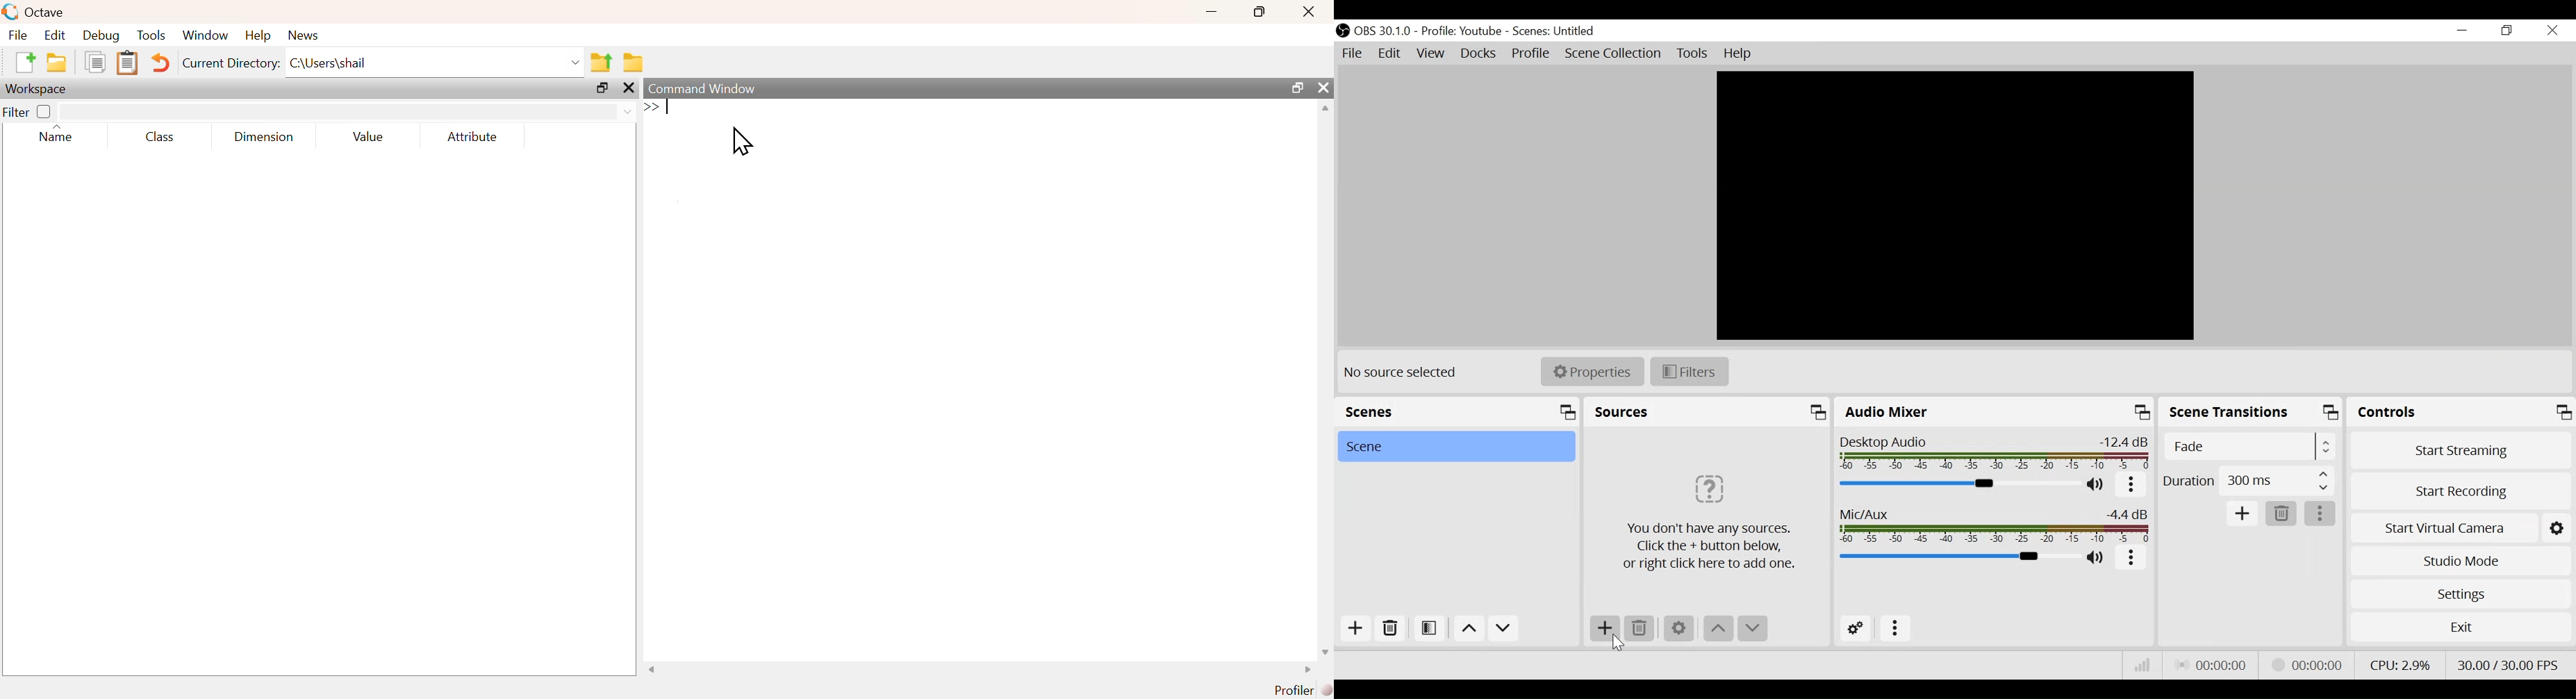 The image size is (2576, 700). Describe the element at coordinates (2460, 561) in the screenshot. I see `Studio Mode` at that location.